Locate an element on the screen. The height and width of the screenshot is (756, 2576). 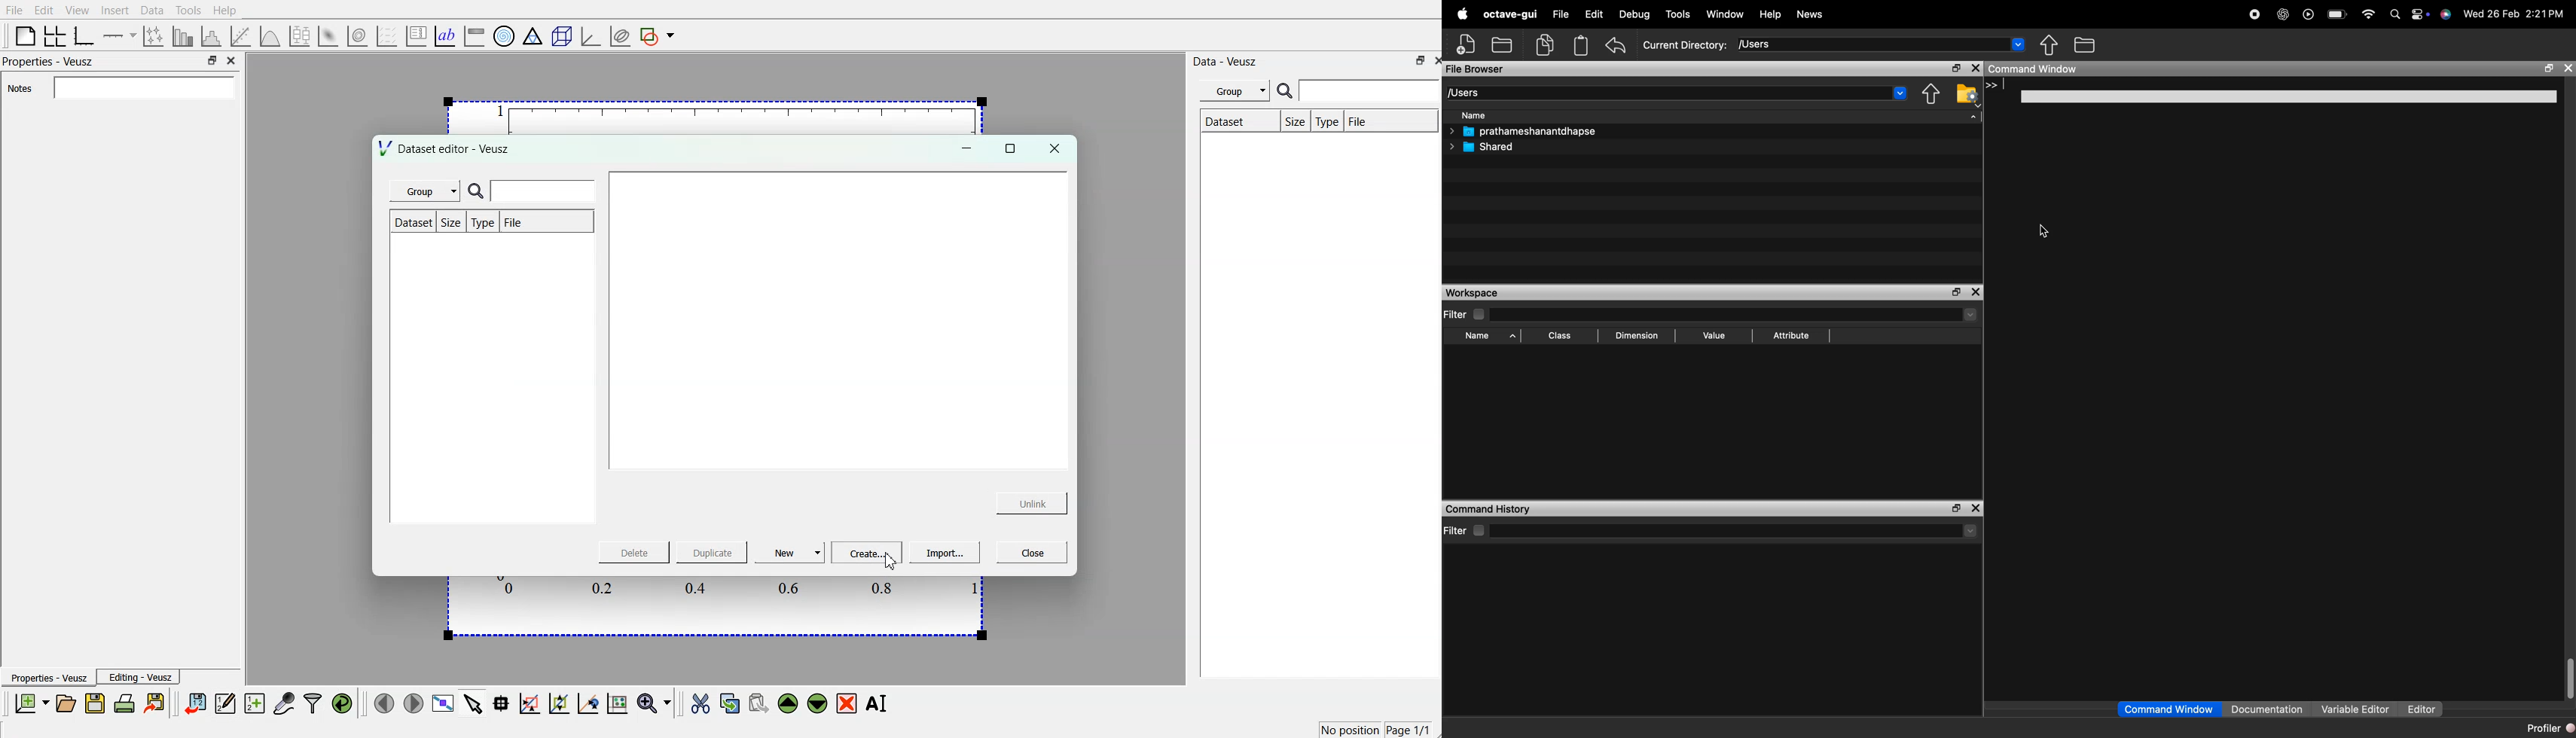
Attribute is located at coordinates (1794, 334).